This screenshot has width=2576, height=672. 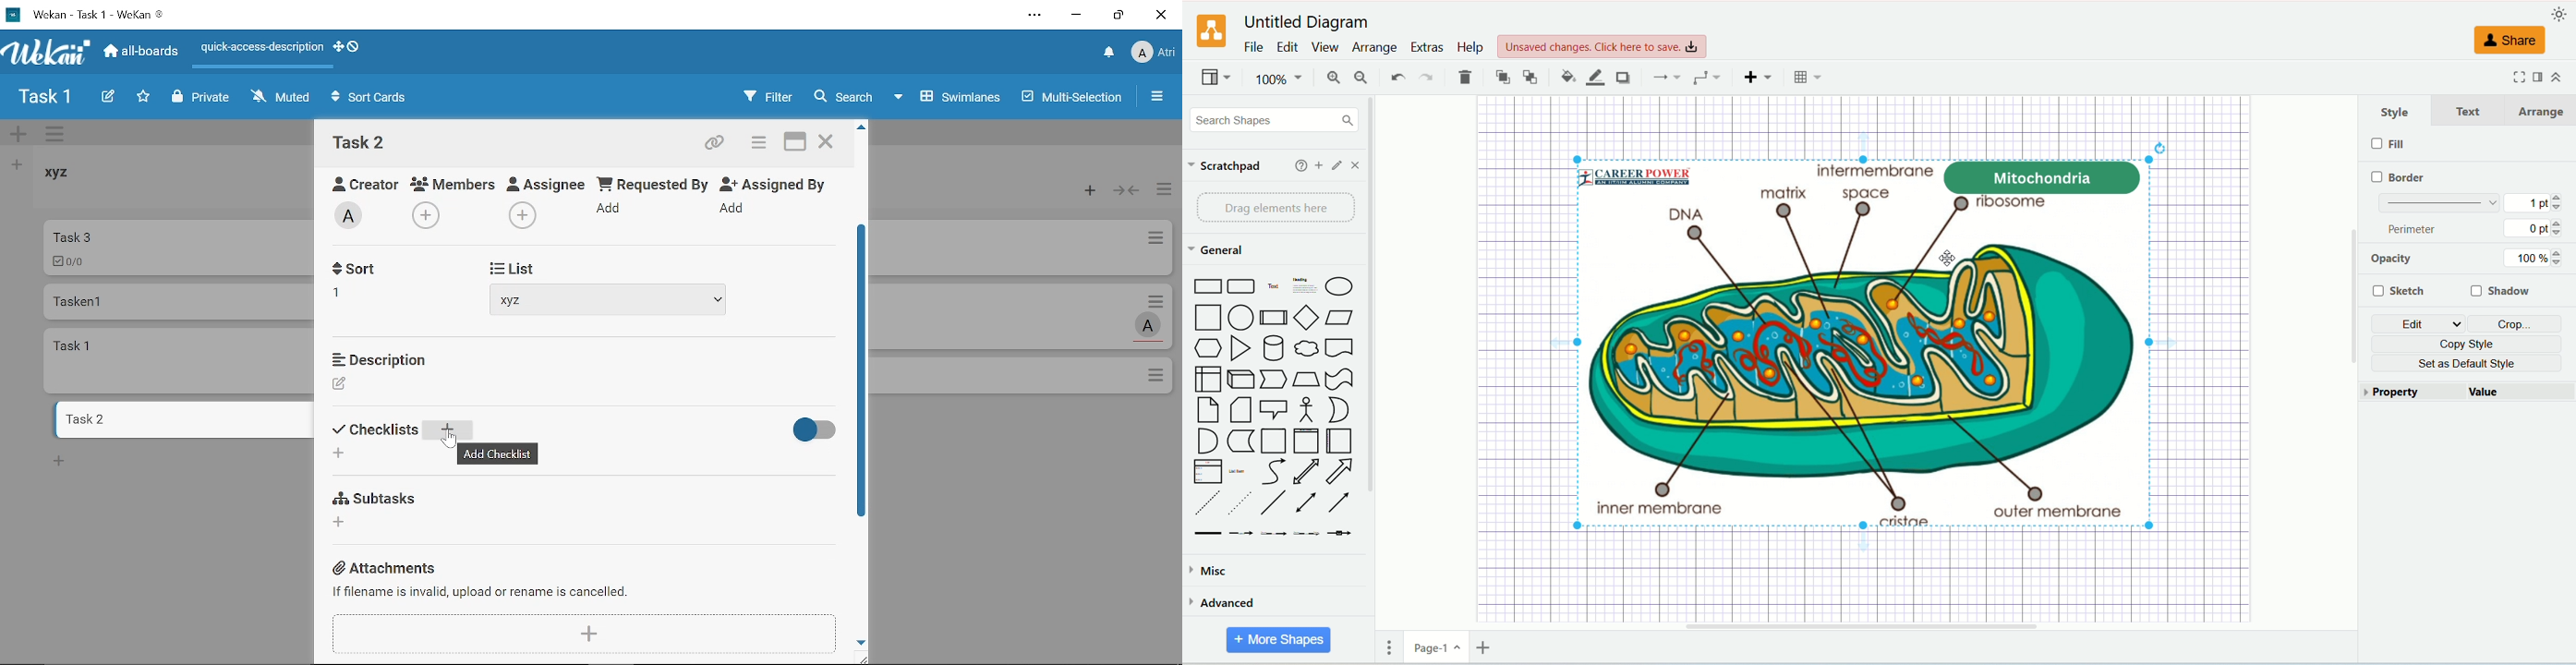 What do you see at coordinates (2518, 393) in the screenshot?
I see `value` at bounding box center [2518, 393].